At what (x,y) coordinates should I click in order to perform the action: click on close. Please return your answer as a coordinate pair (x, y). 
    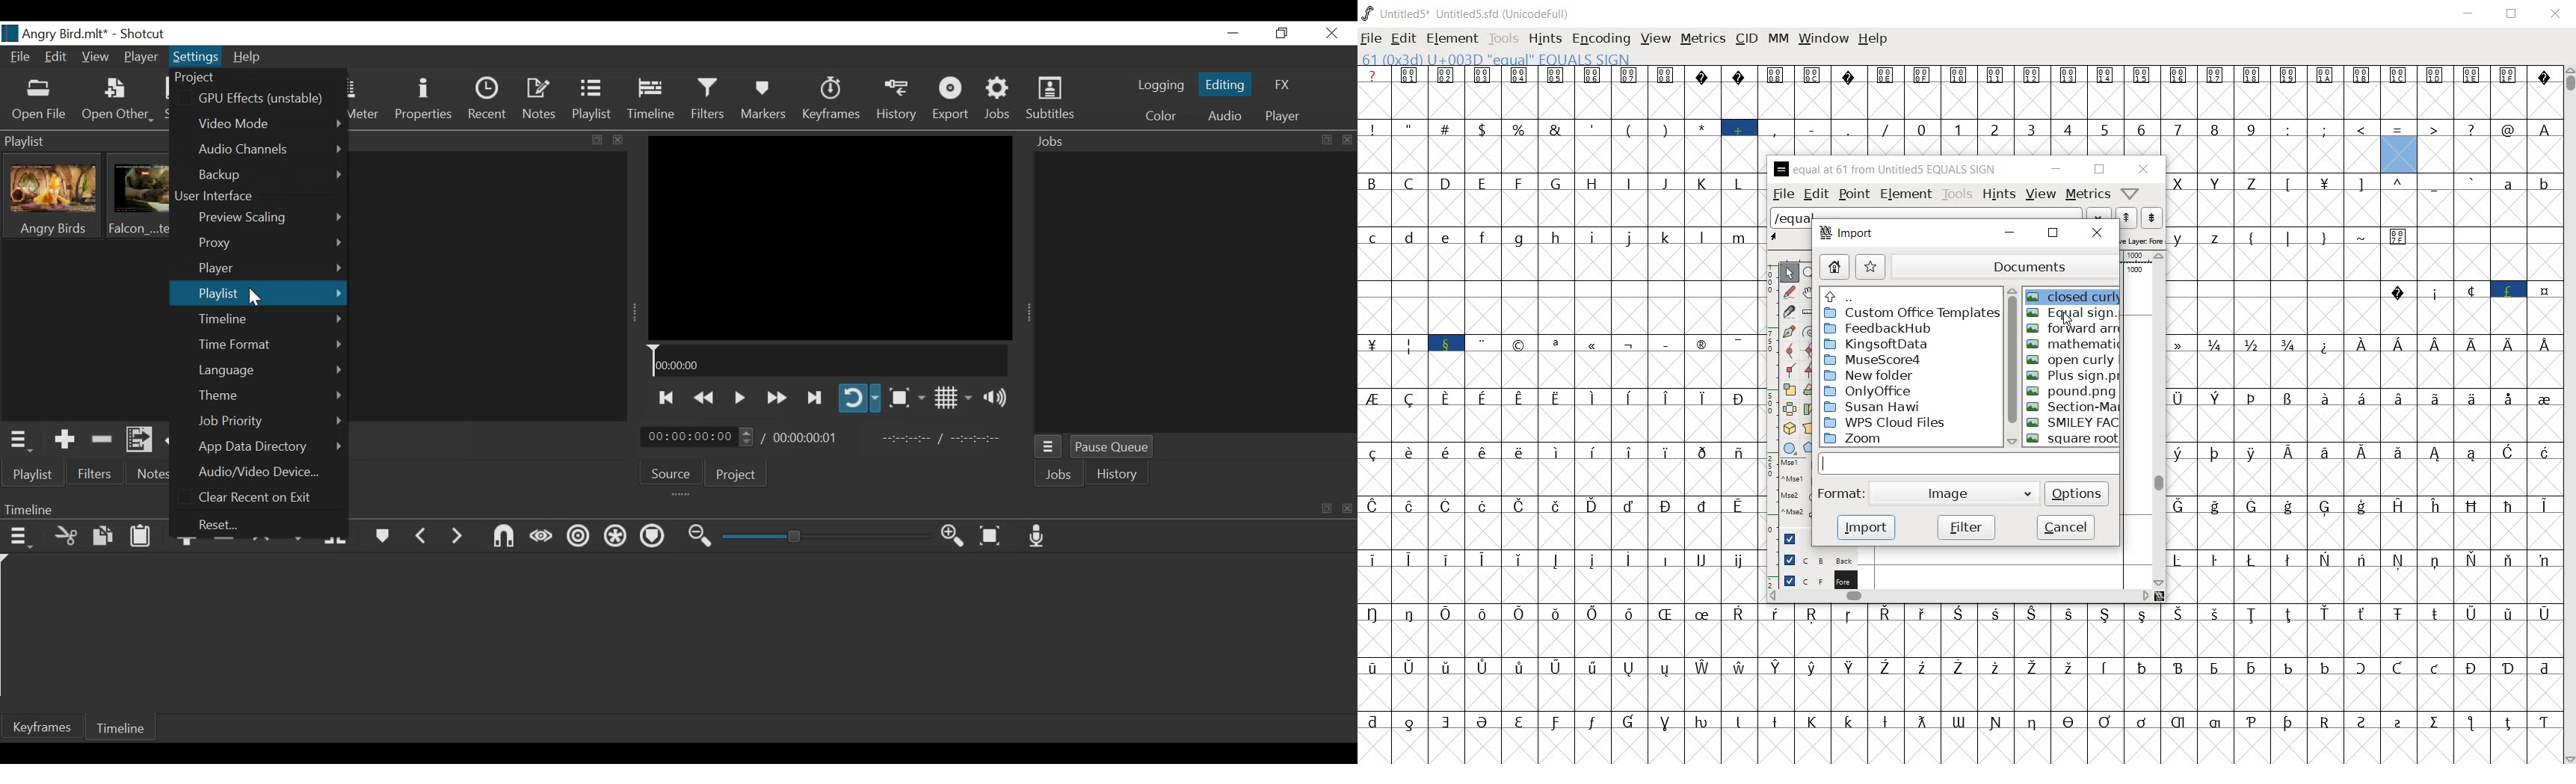
    Looking at the image, I should click on (622, 139).